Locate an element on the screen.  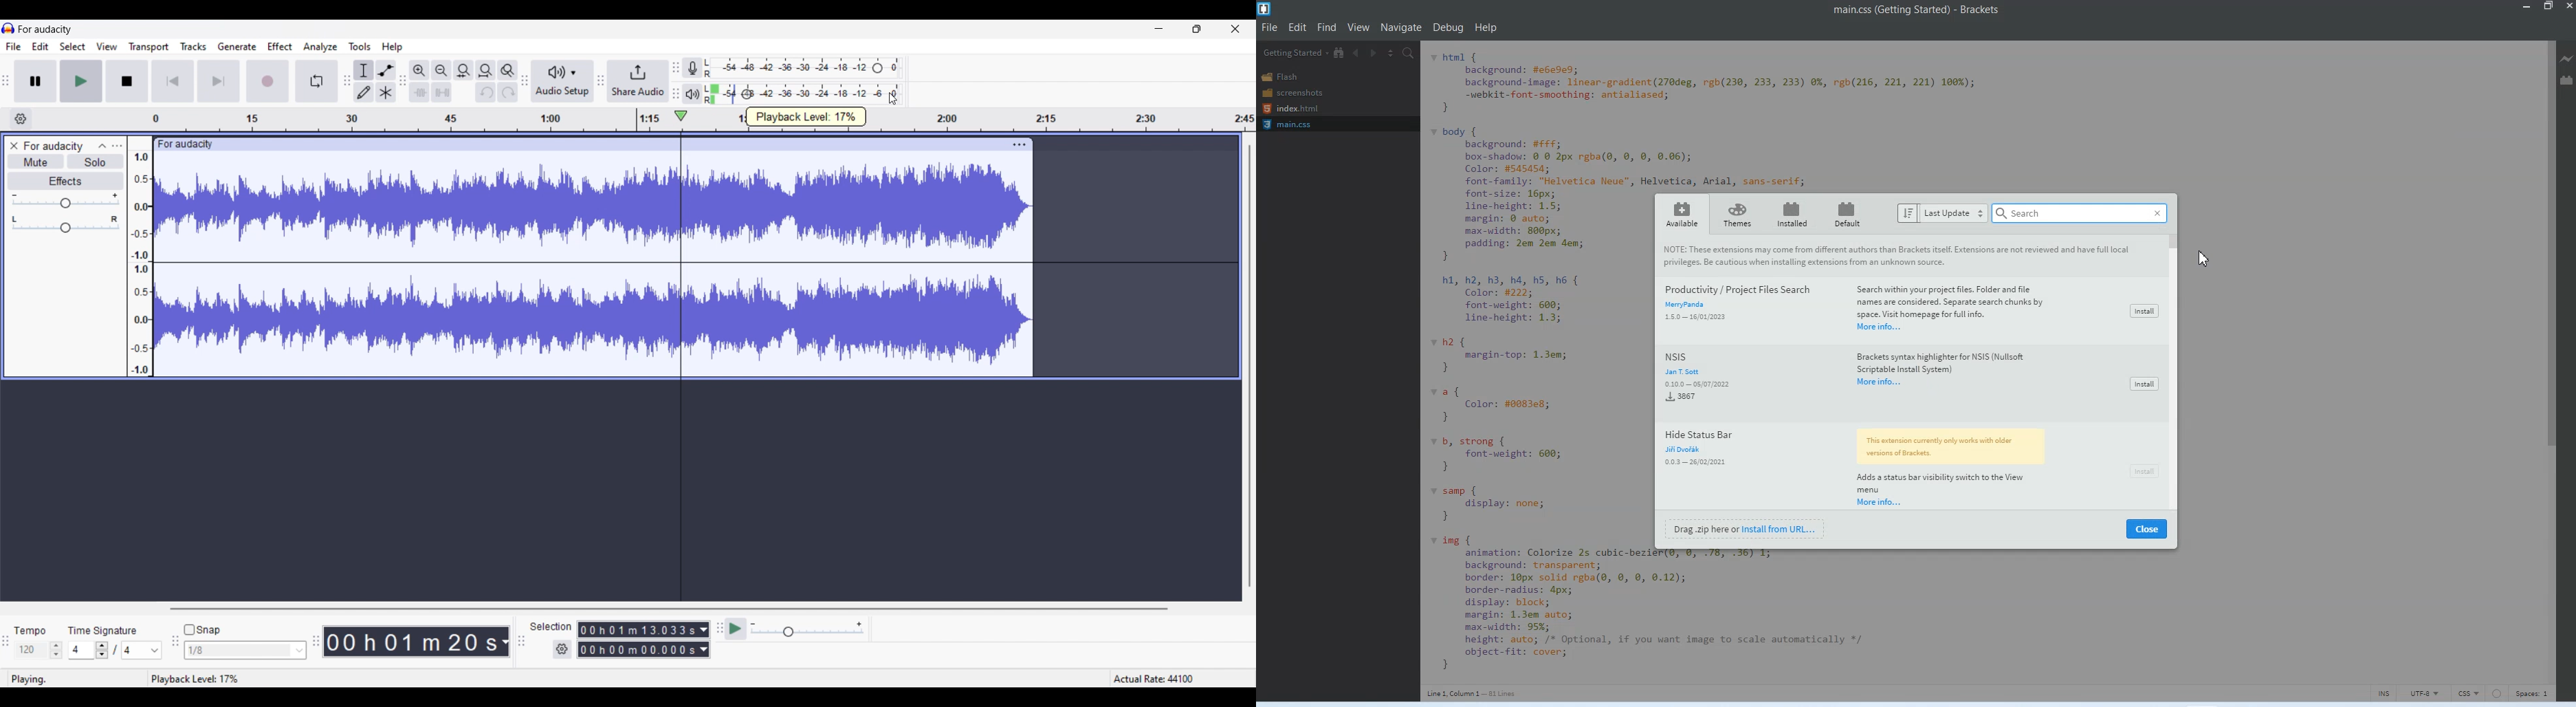
Solo is located at coordinates (96, 161).